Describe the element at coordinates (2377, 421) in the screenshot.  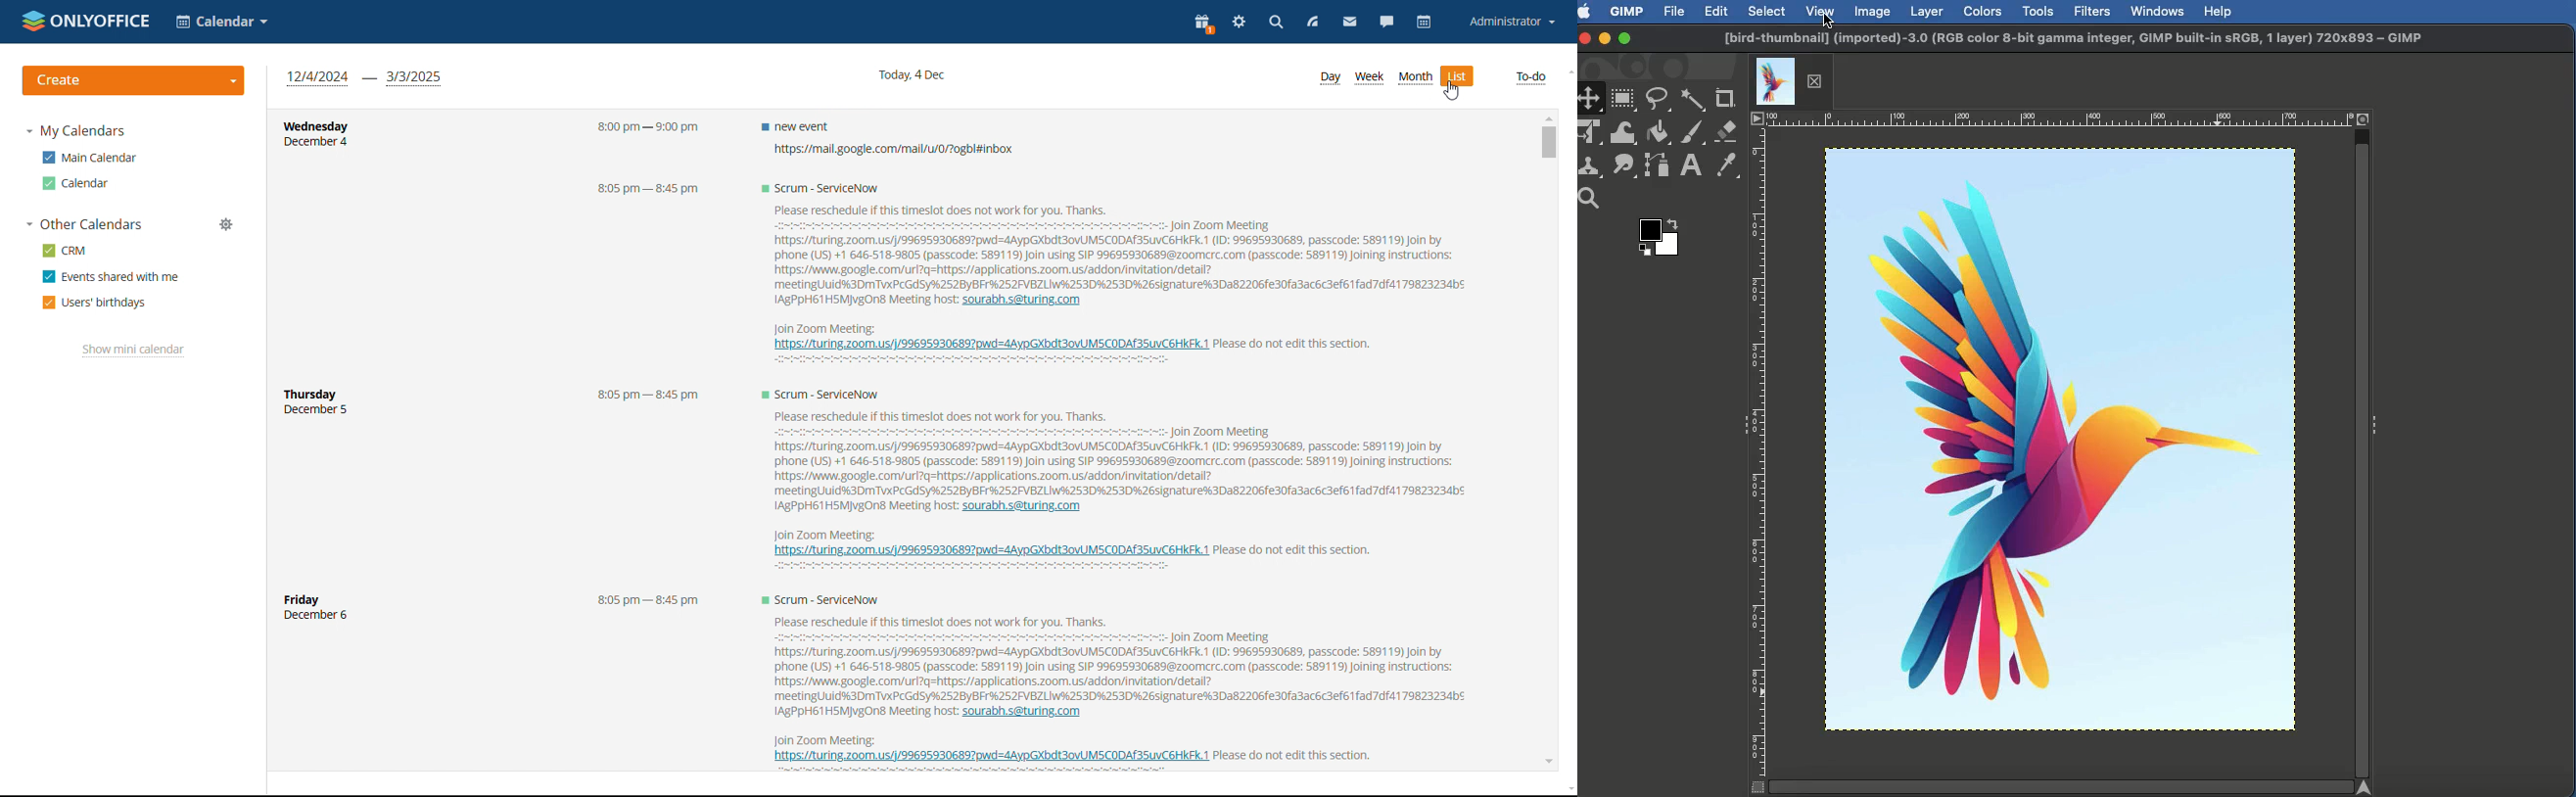
I see `Show sidebar menu` at that location.